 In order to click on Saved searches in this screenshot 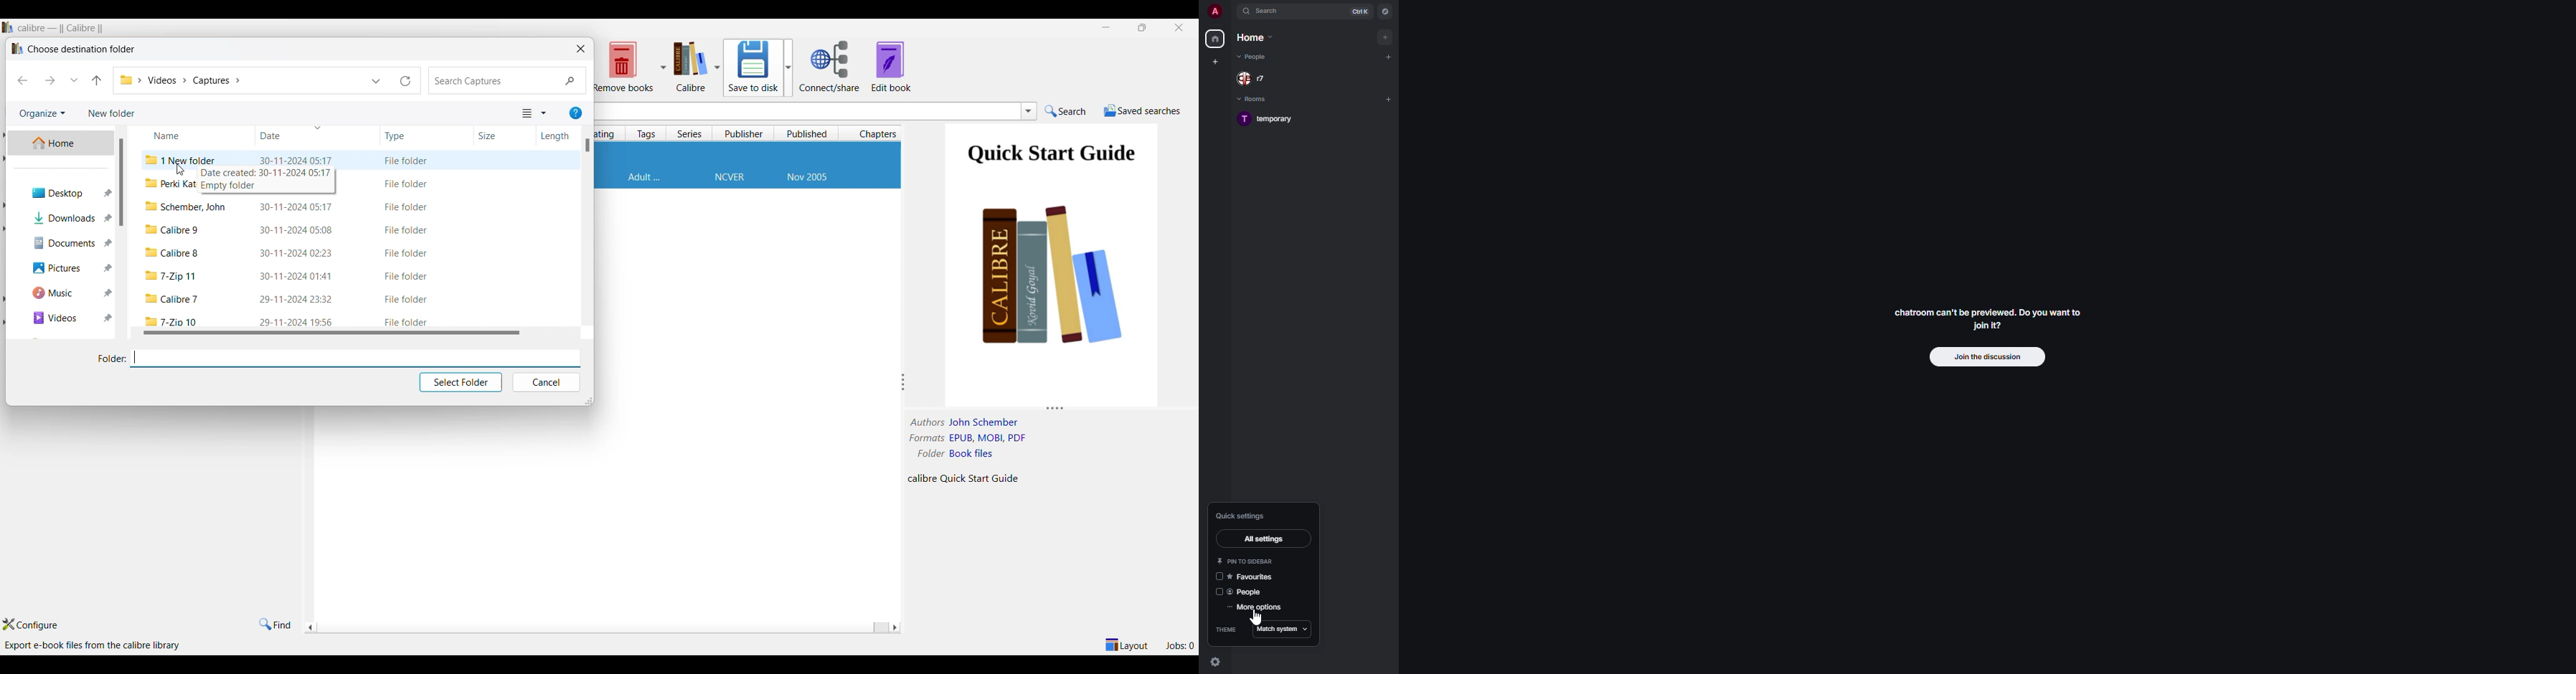, I will do `click(1143, 110)`.